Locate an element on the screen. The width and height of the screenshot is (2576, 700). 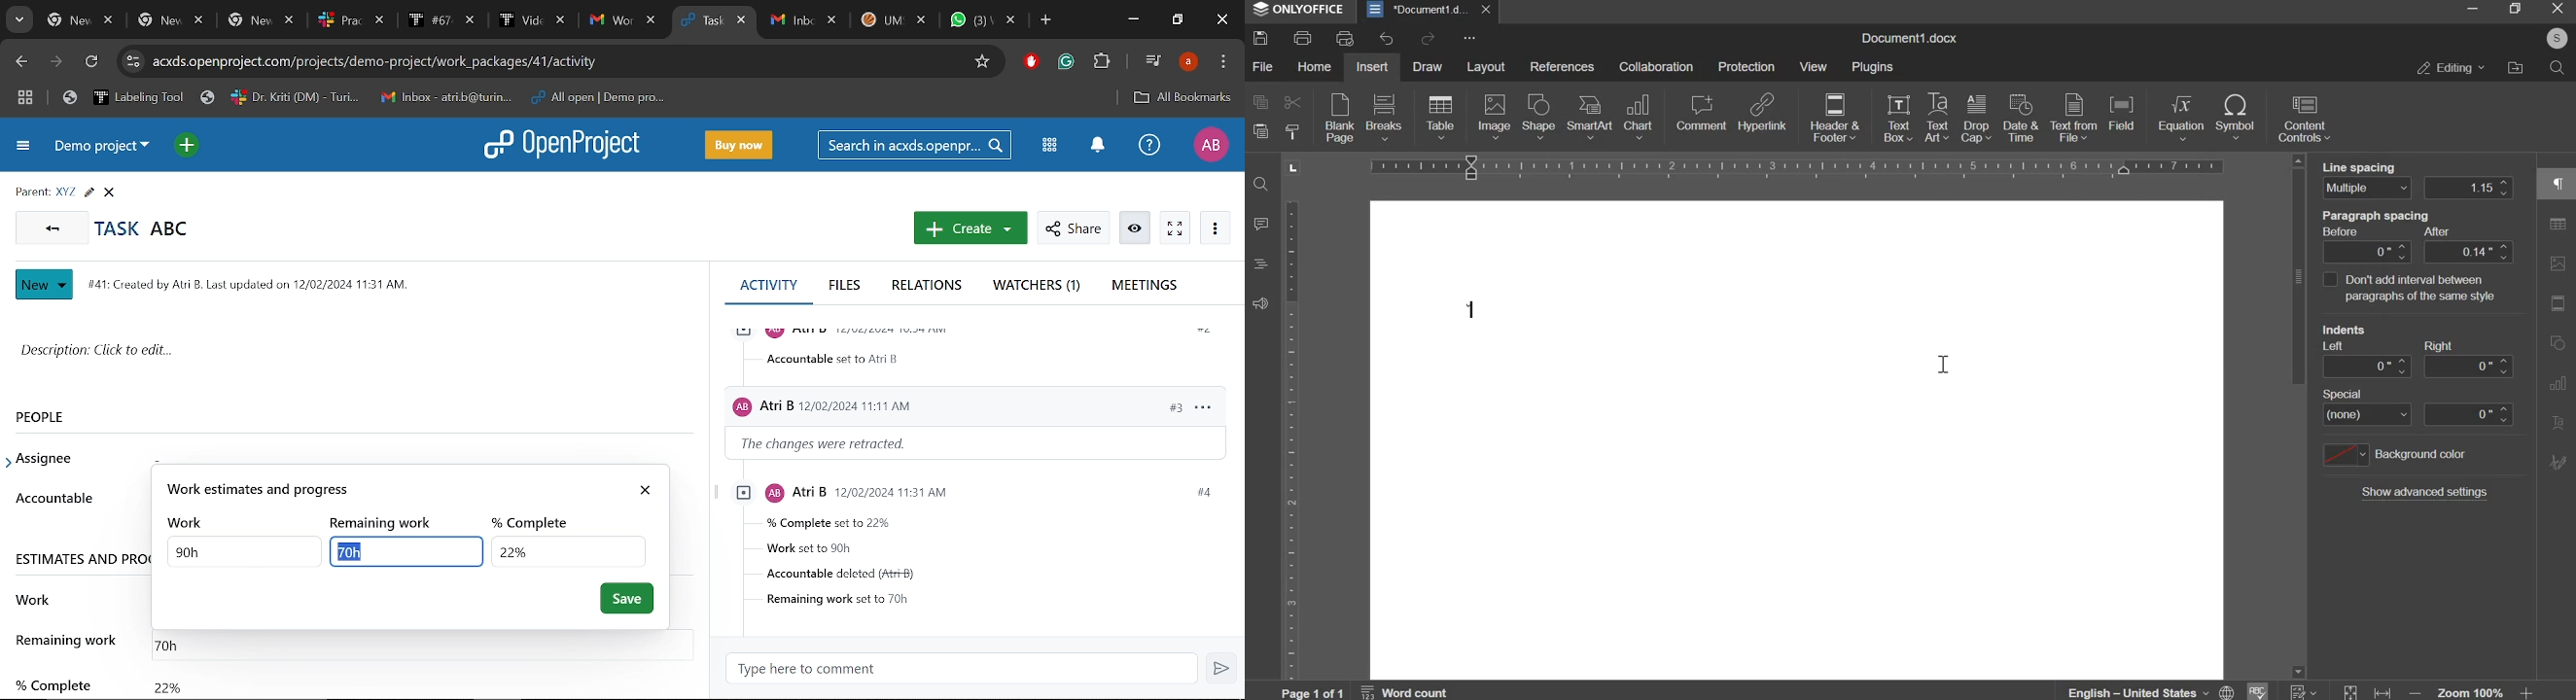
Search  is located at coordinates (917, 145).